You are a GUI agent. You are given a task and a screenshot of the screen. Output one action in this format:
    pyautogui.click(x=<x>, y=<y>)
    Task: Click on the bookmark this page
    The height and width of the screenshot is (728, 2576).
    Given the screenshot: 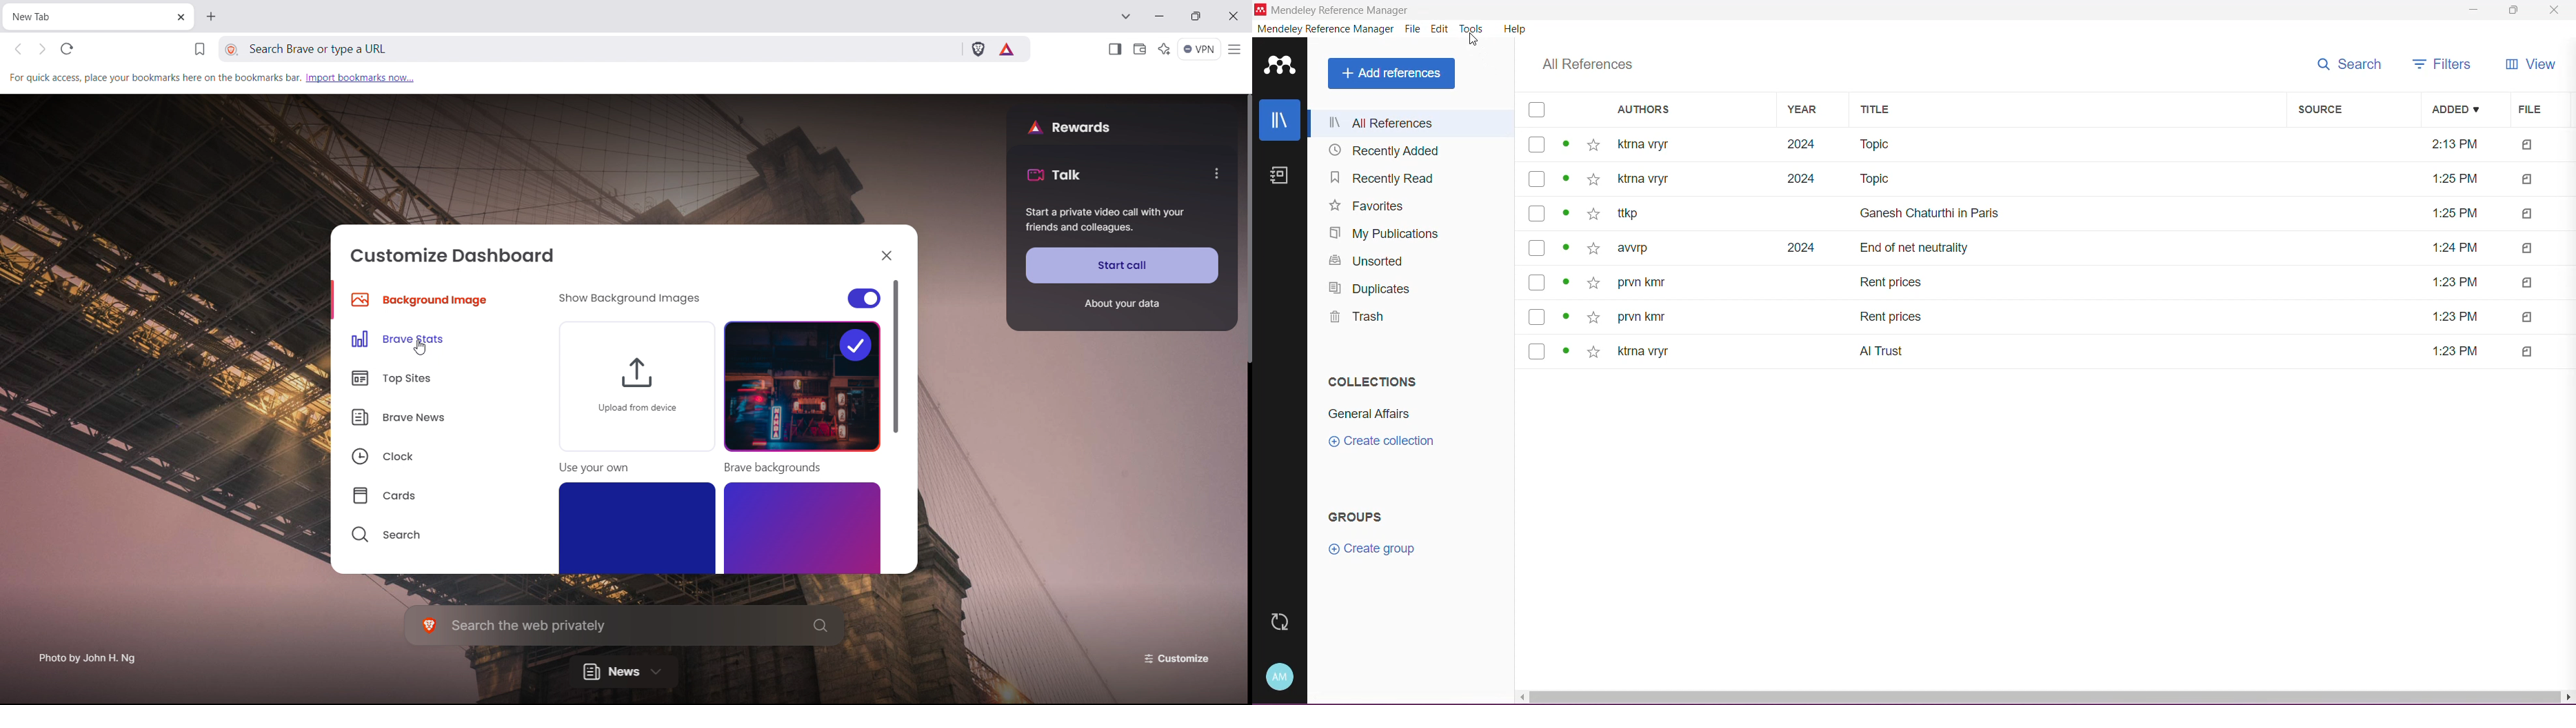 What is the action you would take?
    pyautogui.click(x=200, y=50)
    